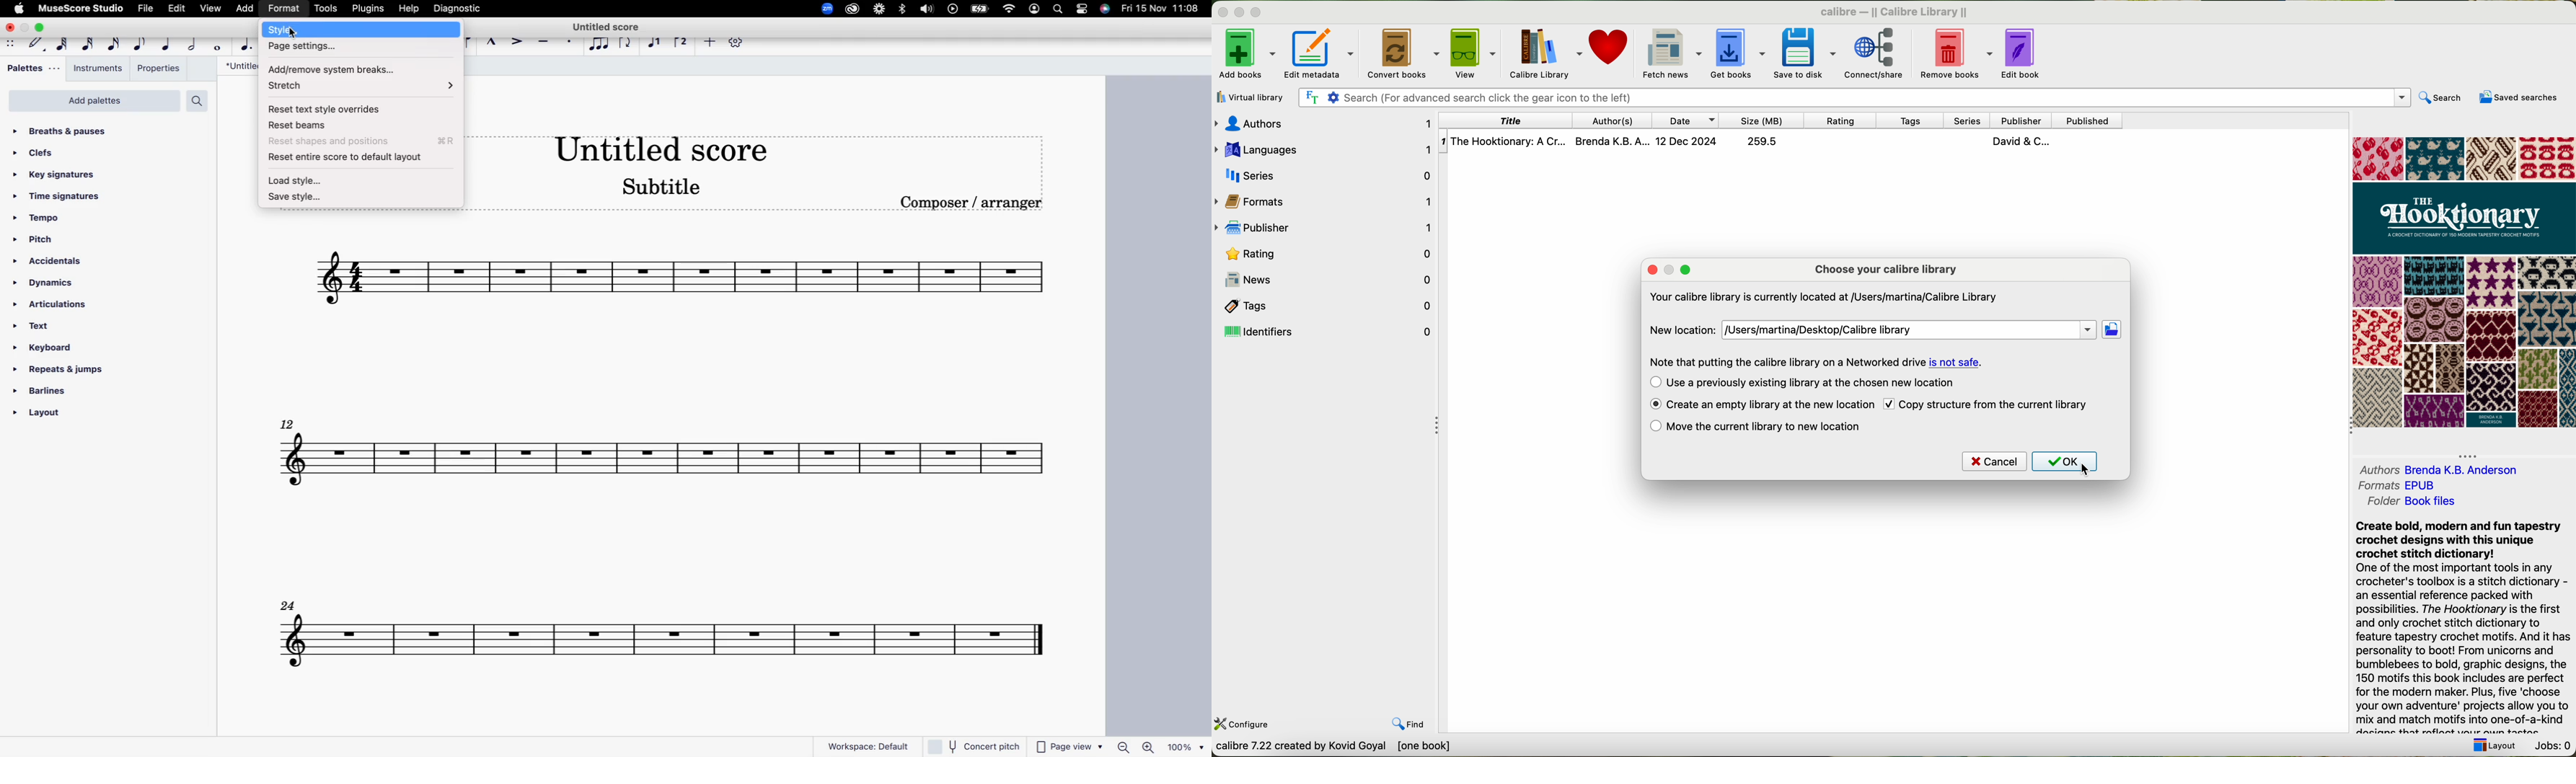 The image size is (2576, 784). Describe the element at coordinates (683, 42) in the screenshot. I see `voice 2` at that location.